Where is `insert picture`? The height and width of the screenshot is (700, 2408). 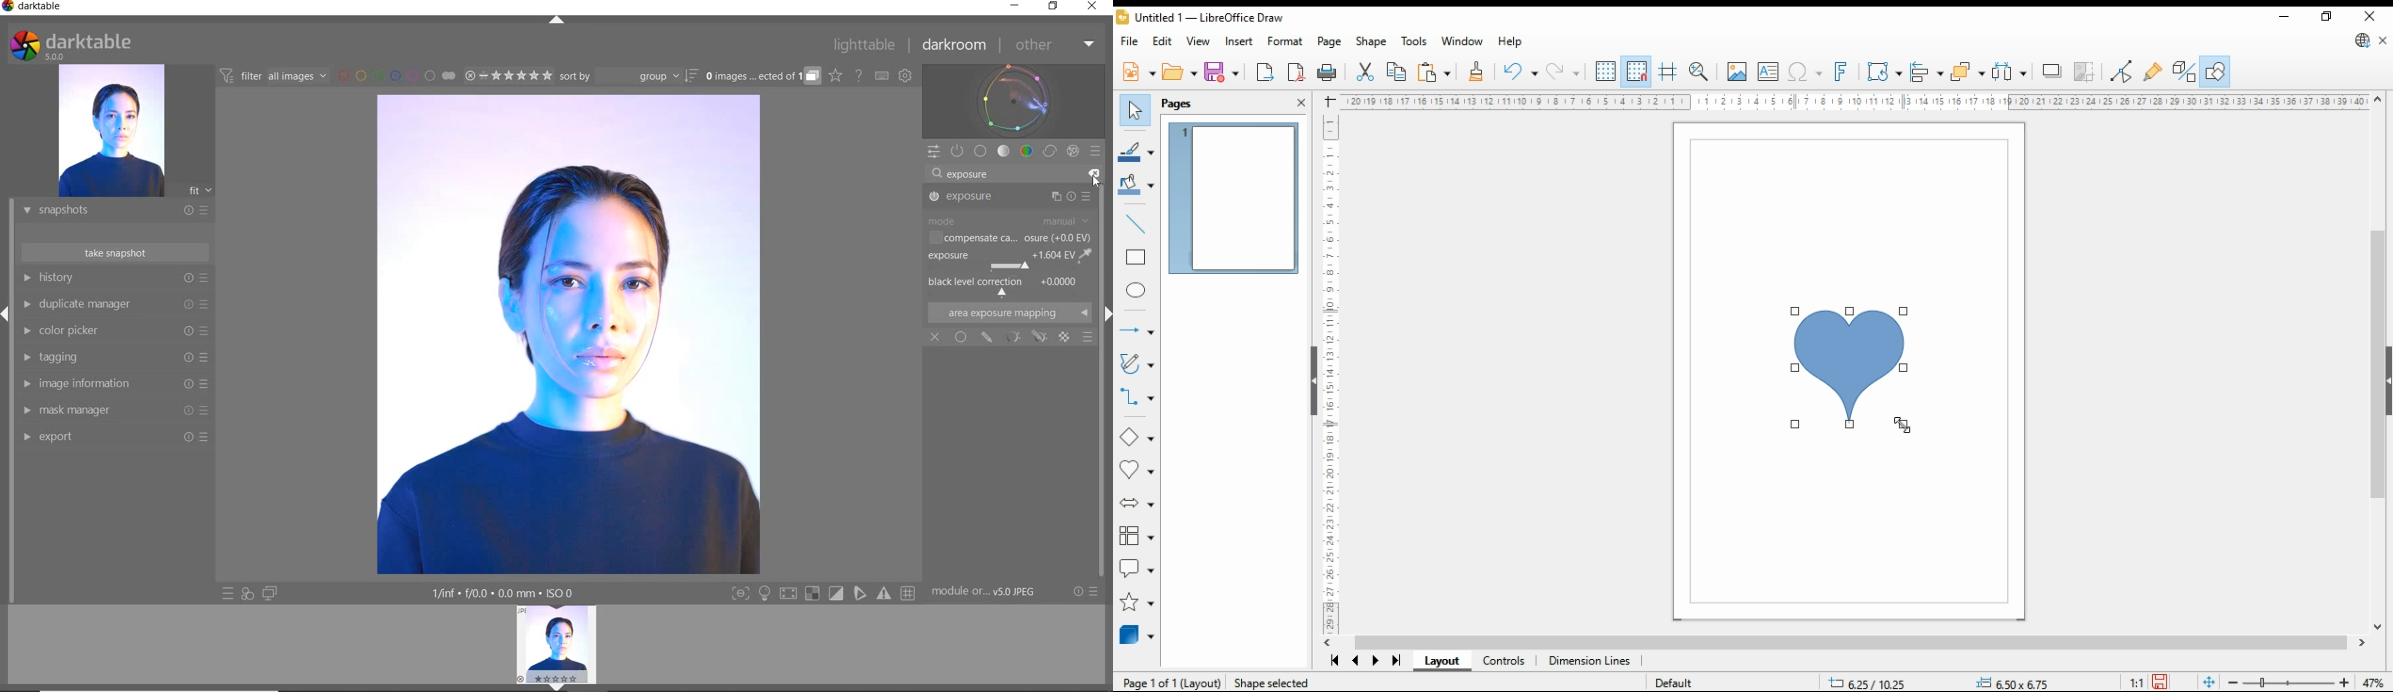 insert picture is located at coordinates (1736, 72).